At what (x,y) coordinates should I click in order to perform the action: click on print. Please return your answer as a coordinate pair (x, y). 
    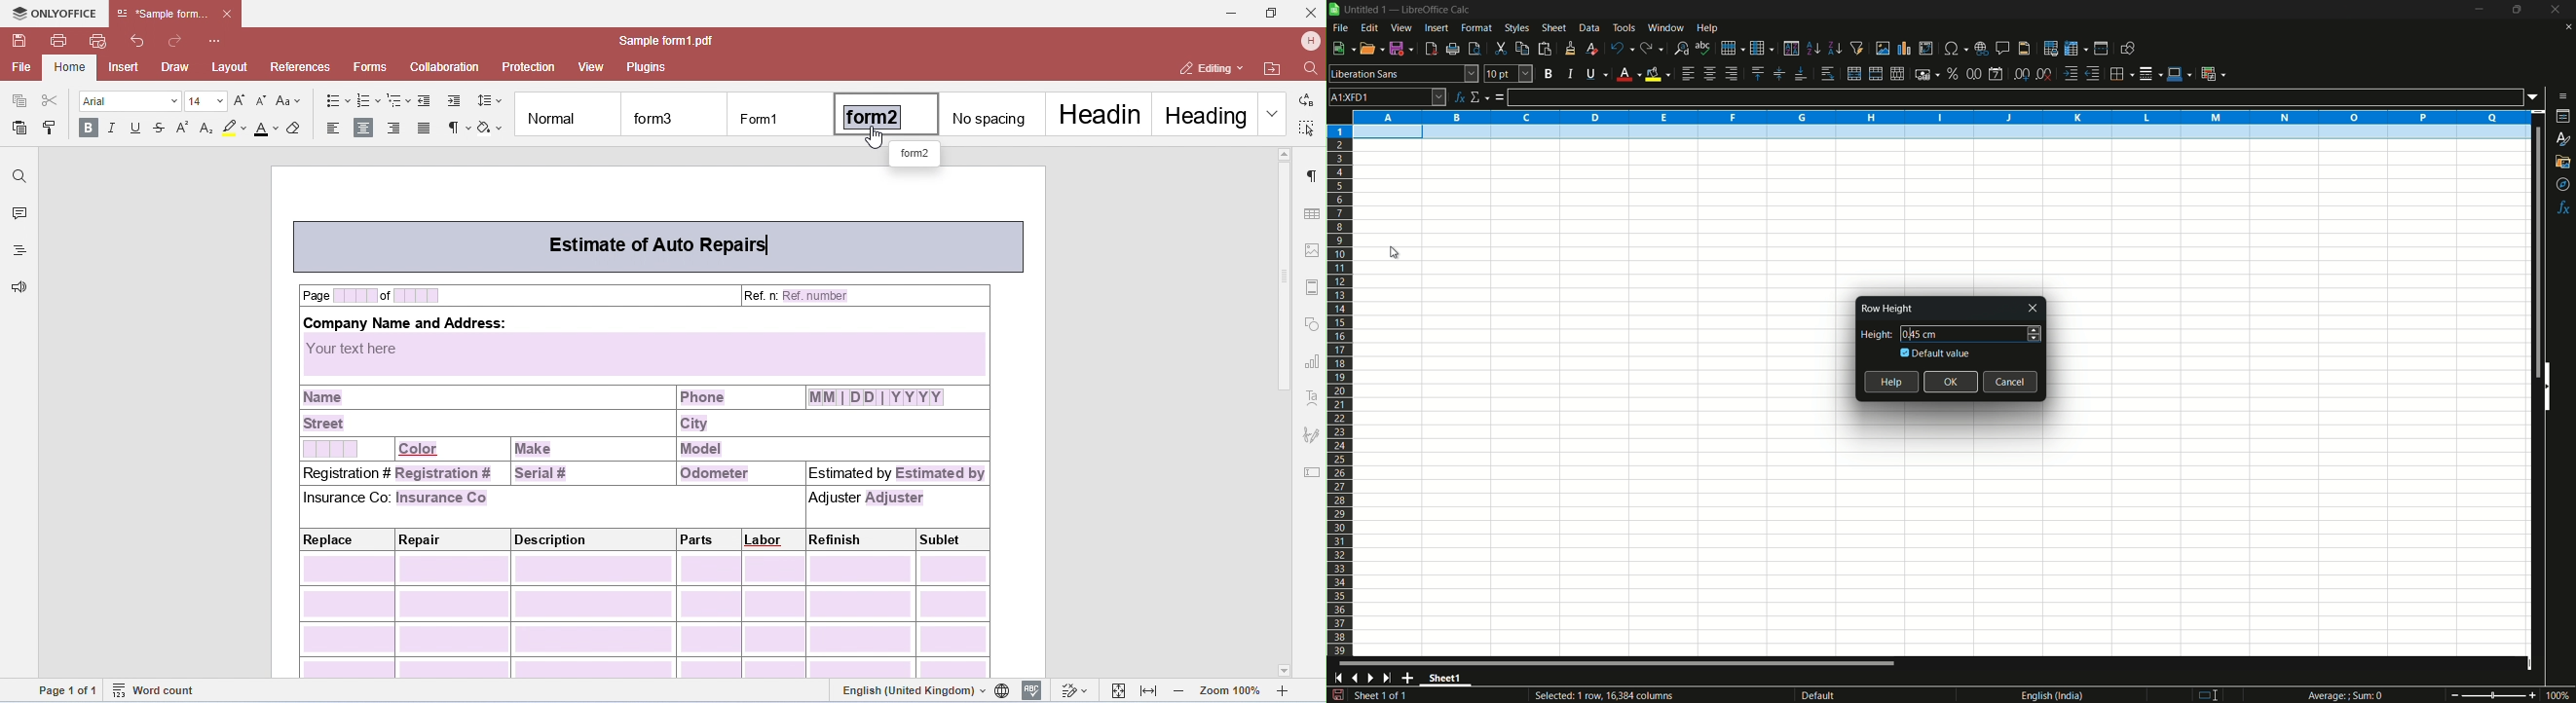
    Looking at the image, I should click on (1453, 49).